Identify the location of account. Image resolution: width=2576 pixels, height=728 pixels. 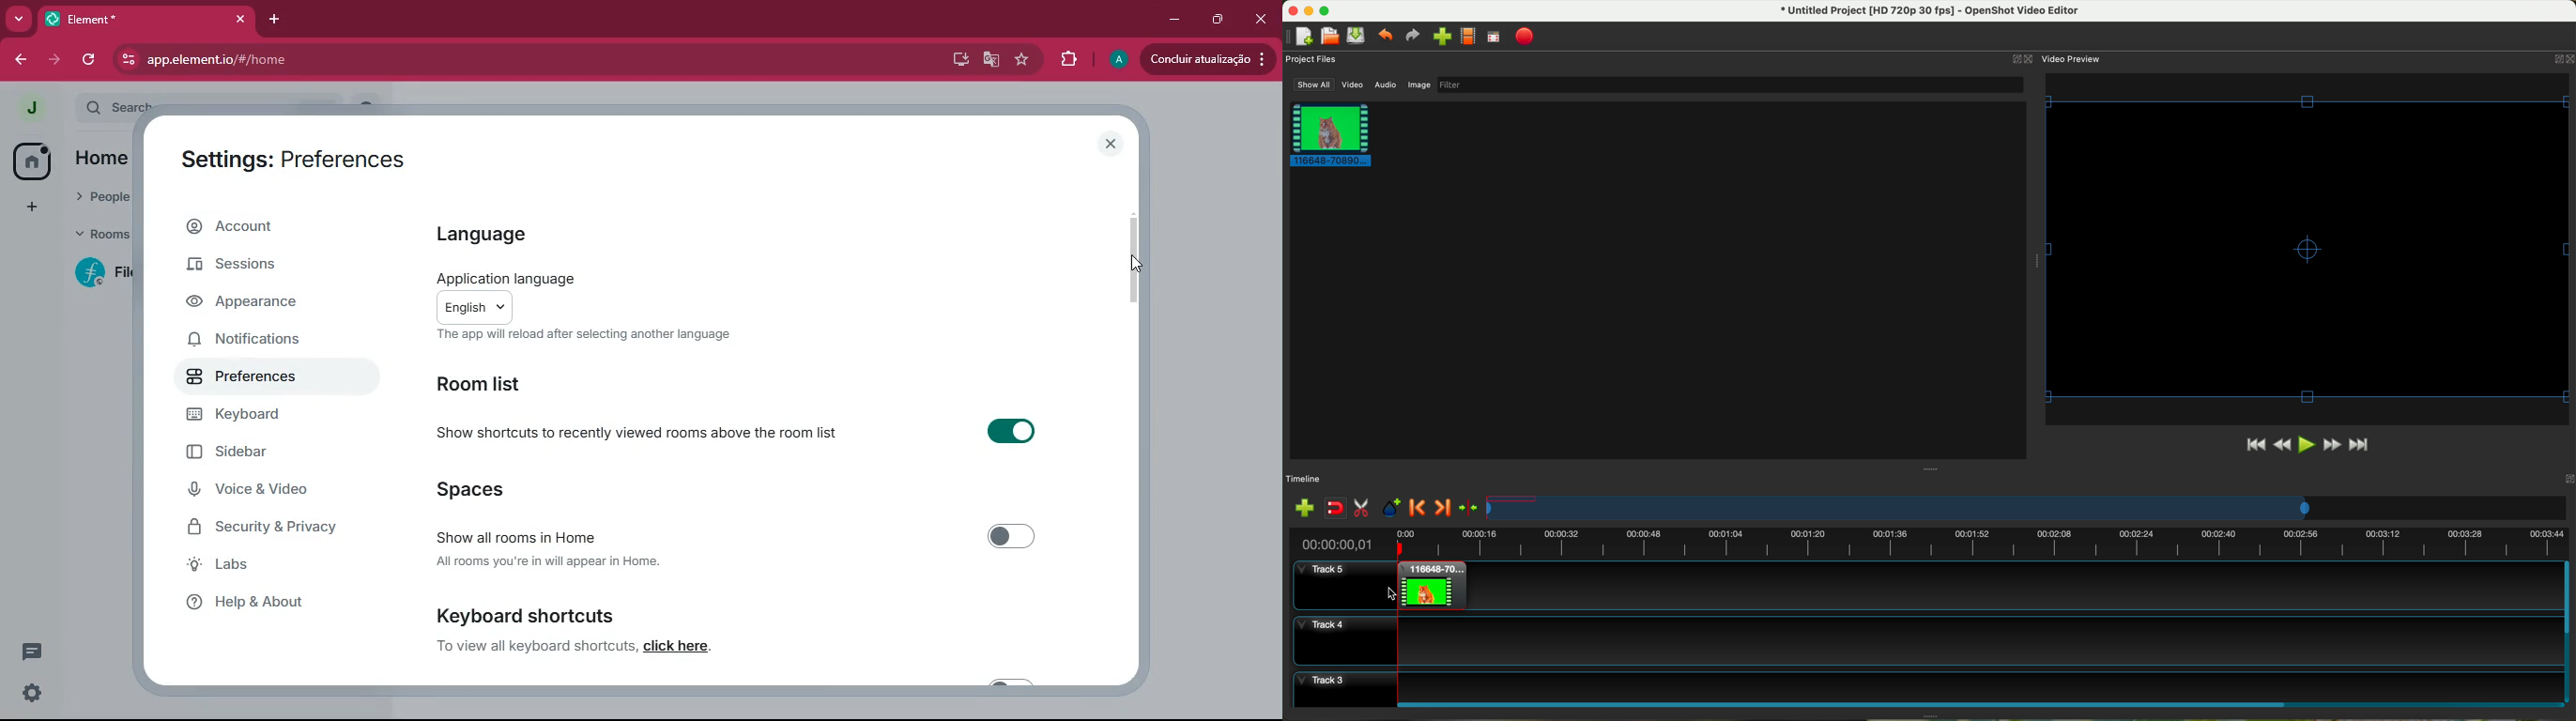
(272, 227).